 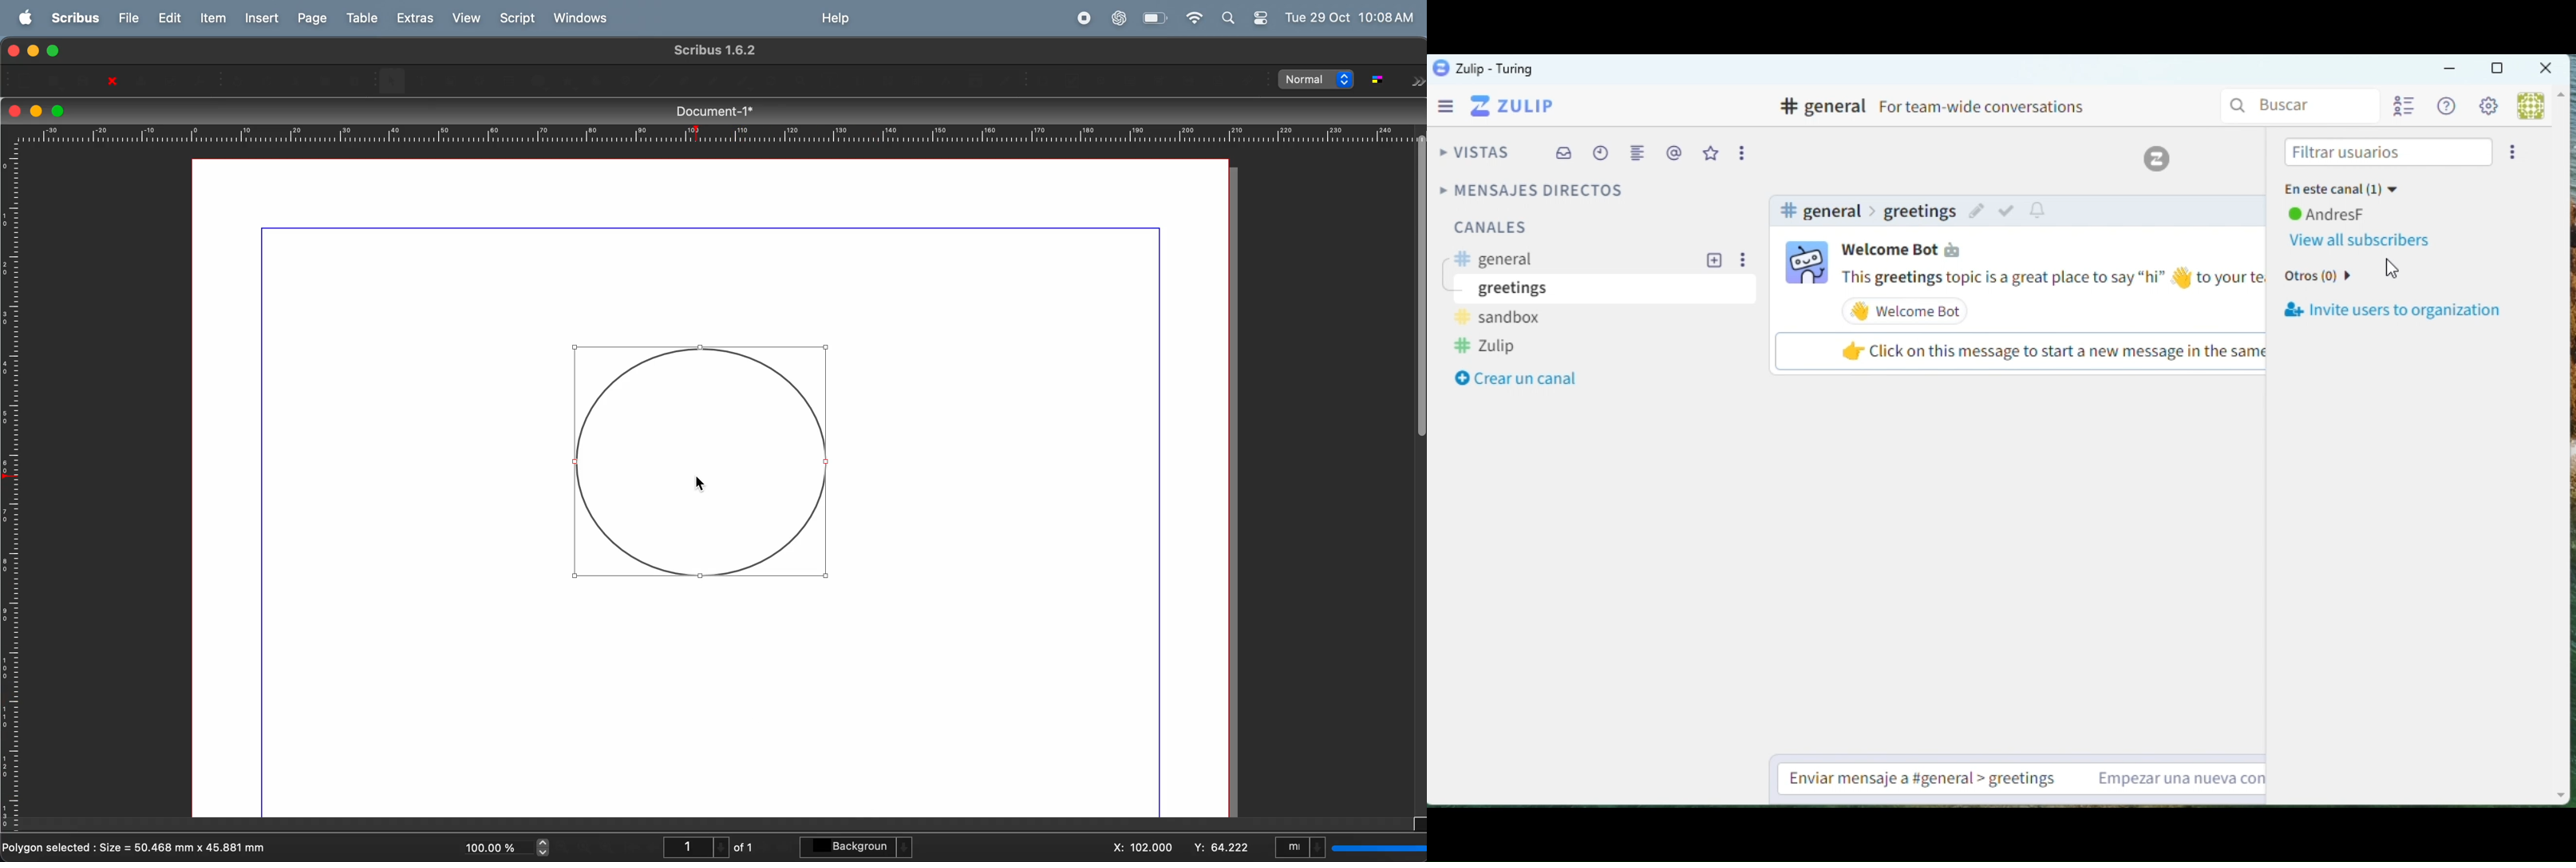 What do you see at coordinates (709, 112) in the screenshot?
I see `document title` at bounding box center [709, 112].